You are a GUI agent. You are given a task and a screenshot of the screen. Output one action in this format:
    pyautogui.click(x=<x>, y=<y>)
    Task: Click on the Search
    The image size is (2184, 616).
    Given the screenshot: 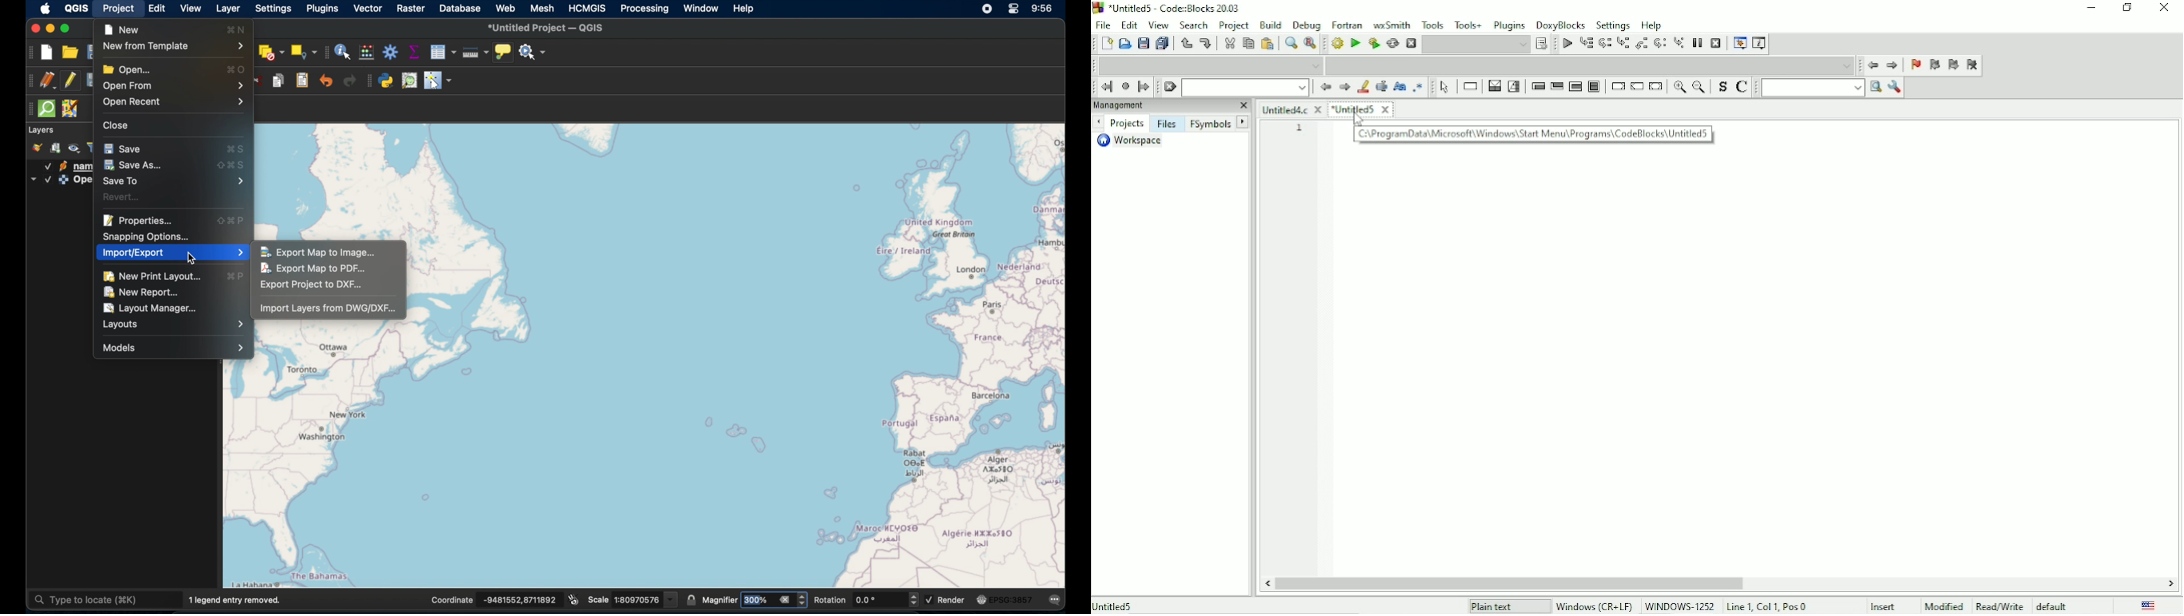 What is the action you would take?
    pyautogui.click(x=1194, y=26)
    